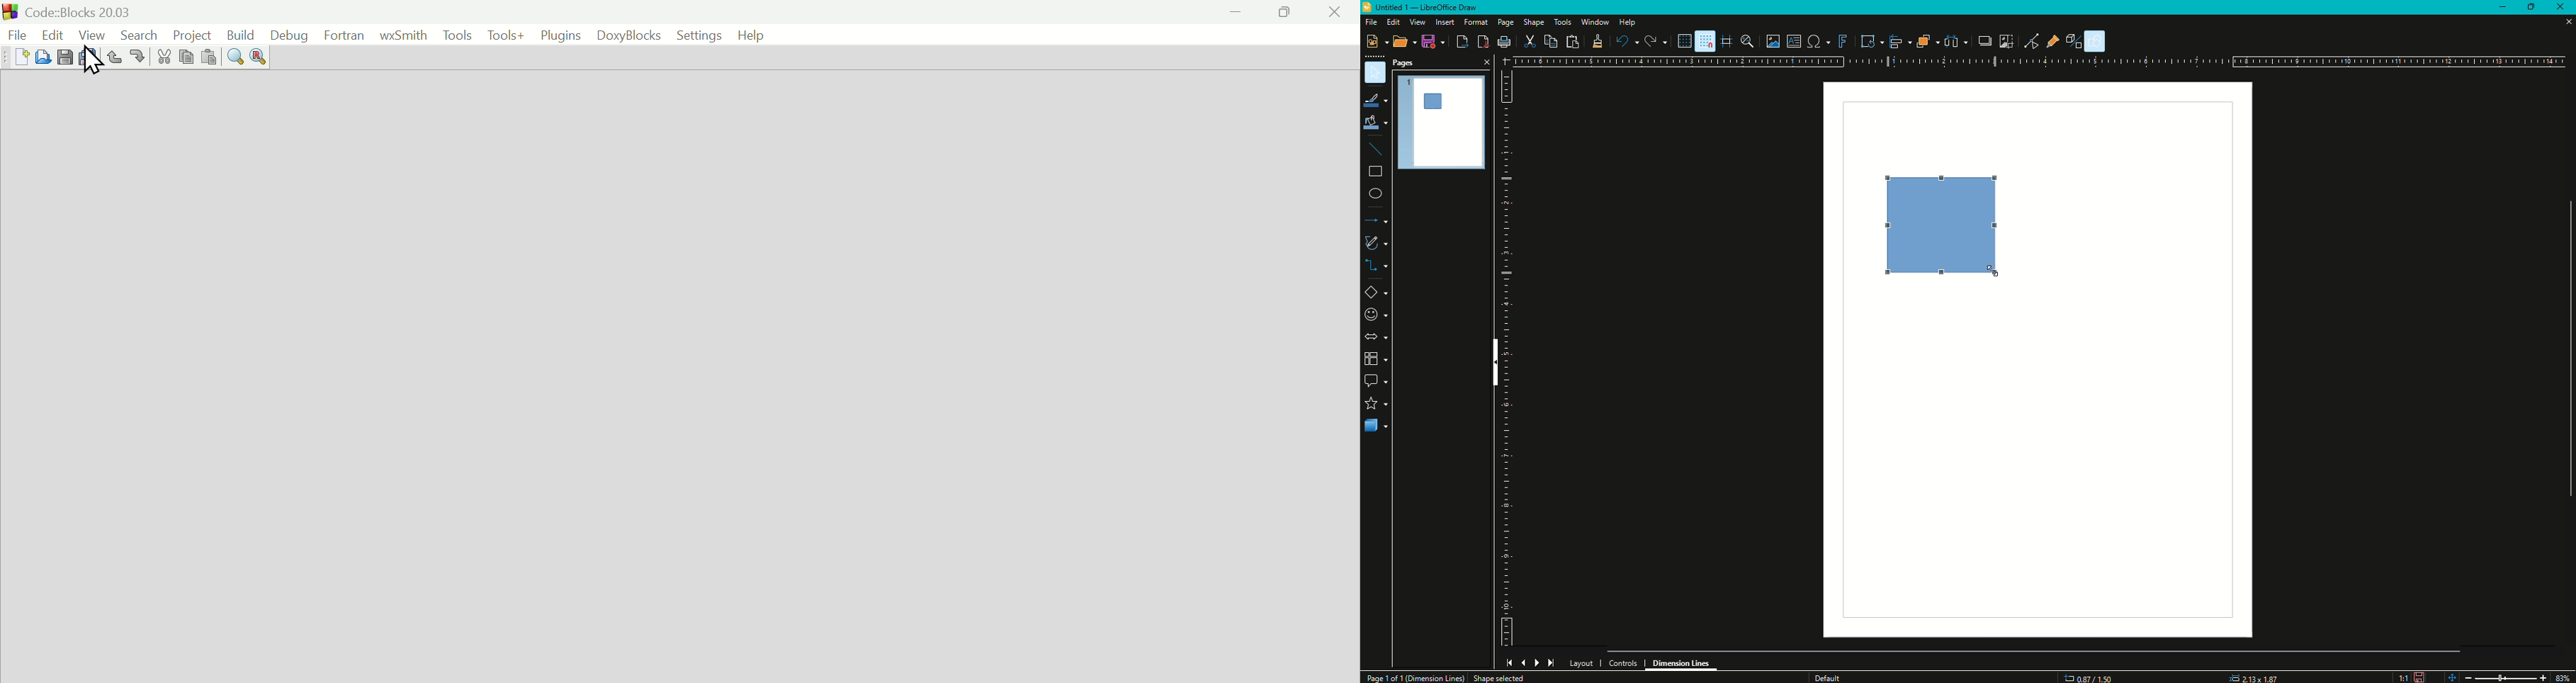 Image resolution: width=2576 pixels, height=700 pixels. What do you see at coordinates (240, 34) in the screenshot?
I see `Build` at bounding box center [240, 34].